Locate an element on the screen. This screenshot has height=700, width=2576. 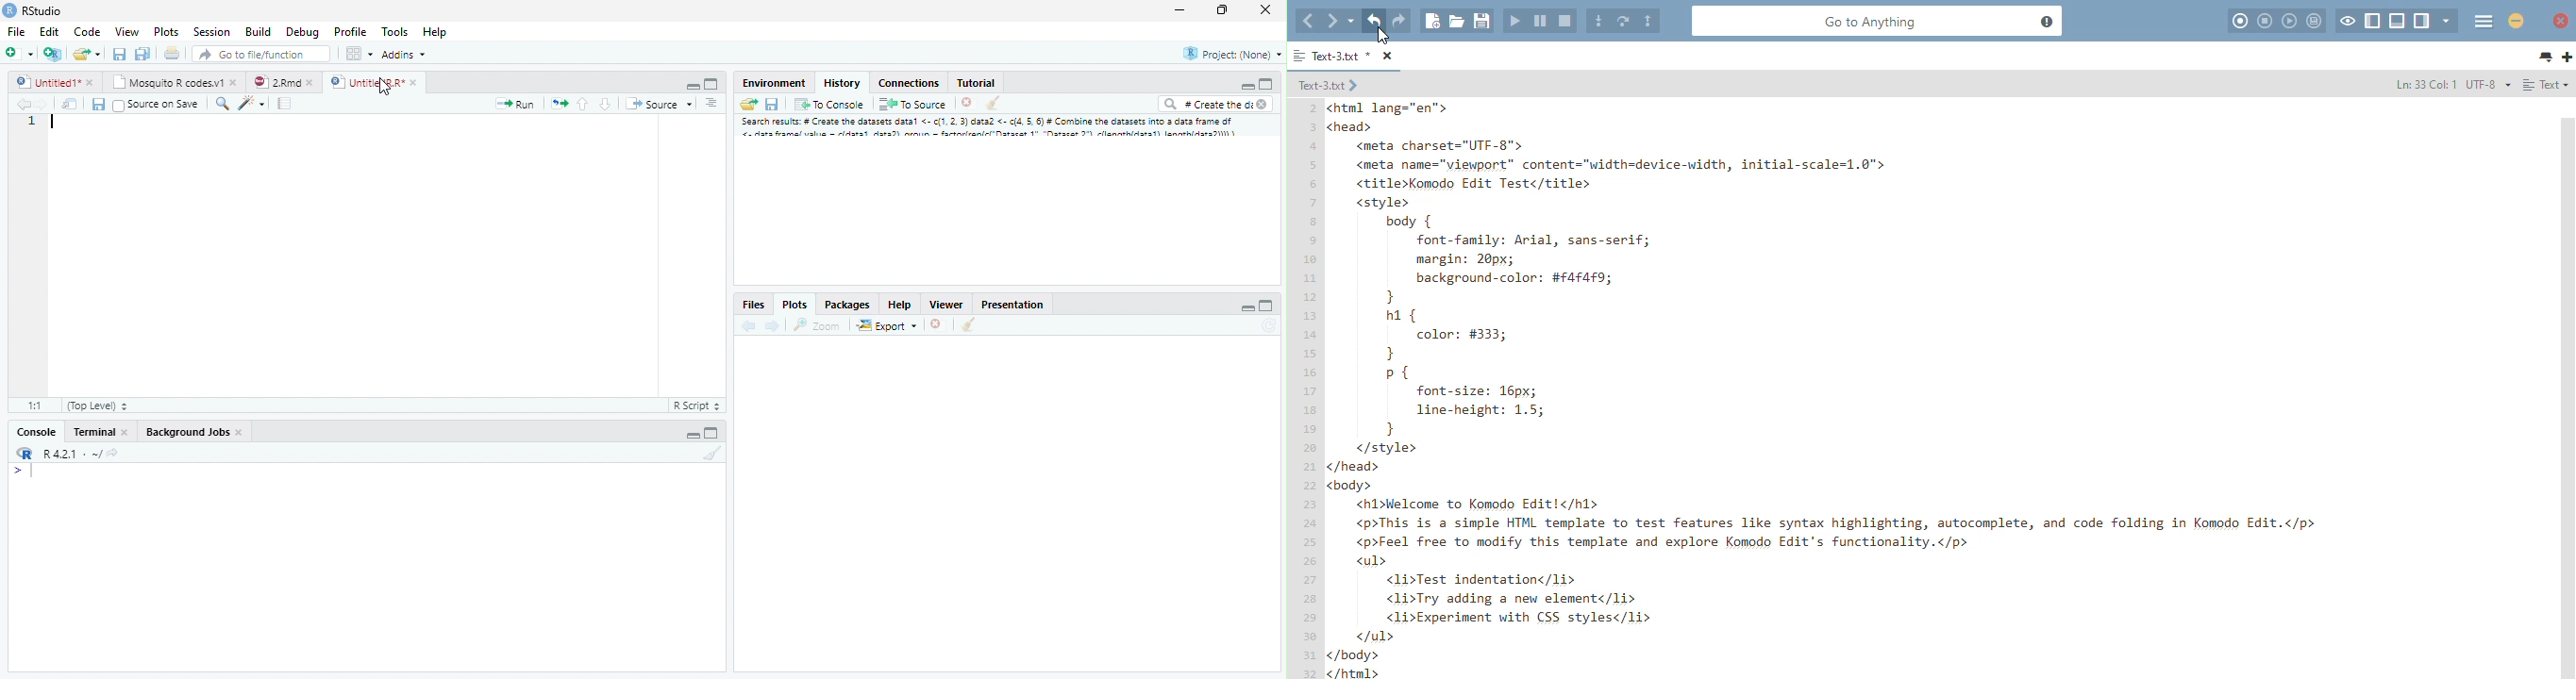
Cursor is located at coordinates (385, 87).